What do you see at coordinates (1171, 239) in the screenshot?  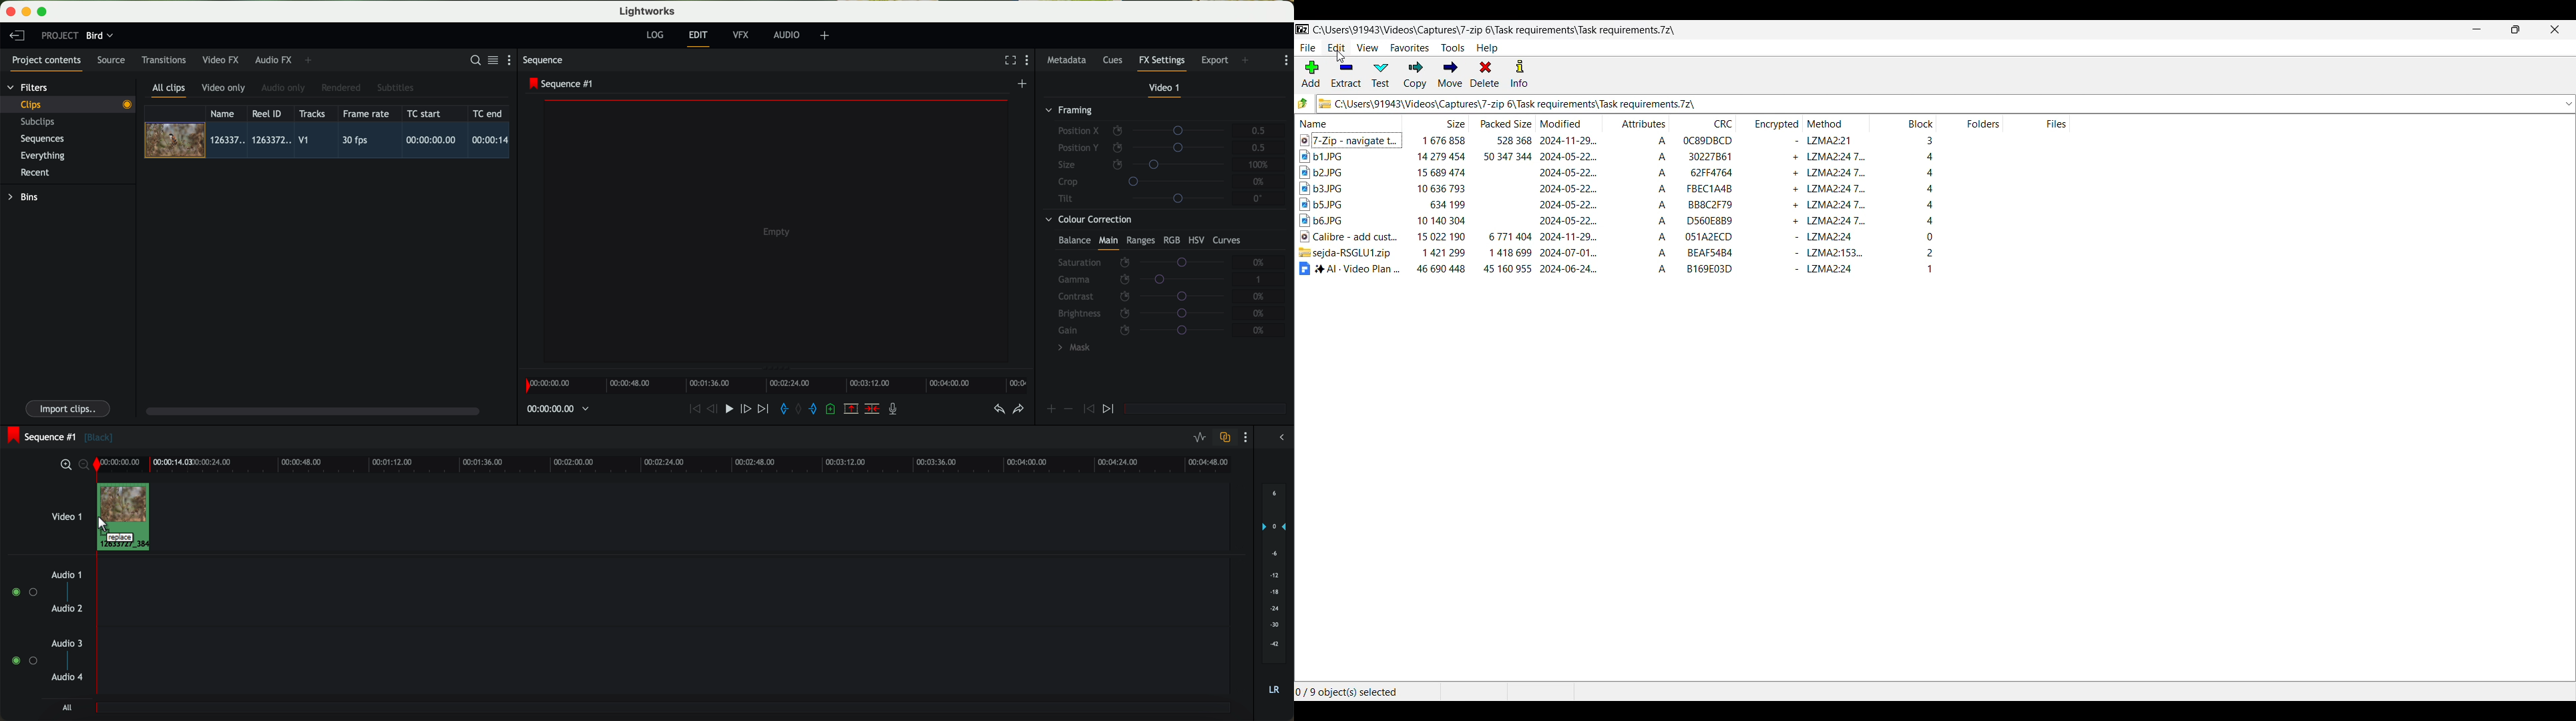 I see `RGB` at bounding box center [1171, 239].